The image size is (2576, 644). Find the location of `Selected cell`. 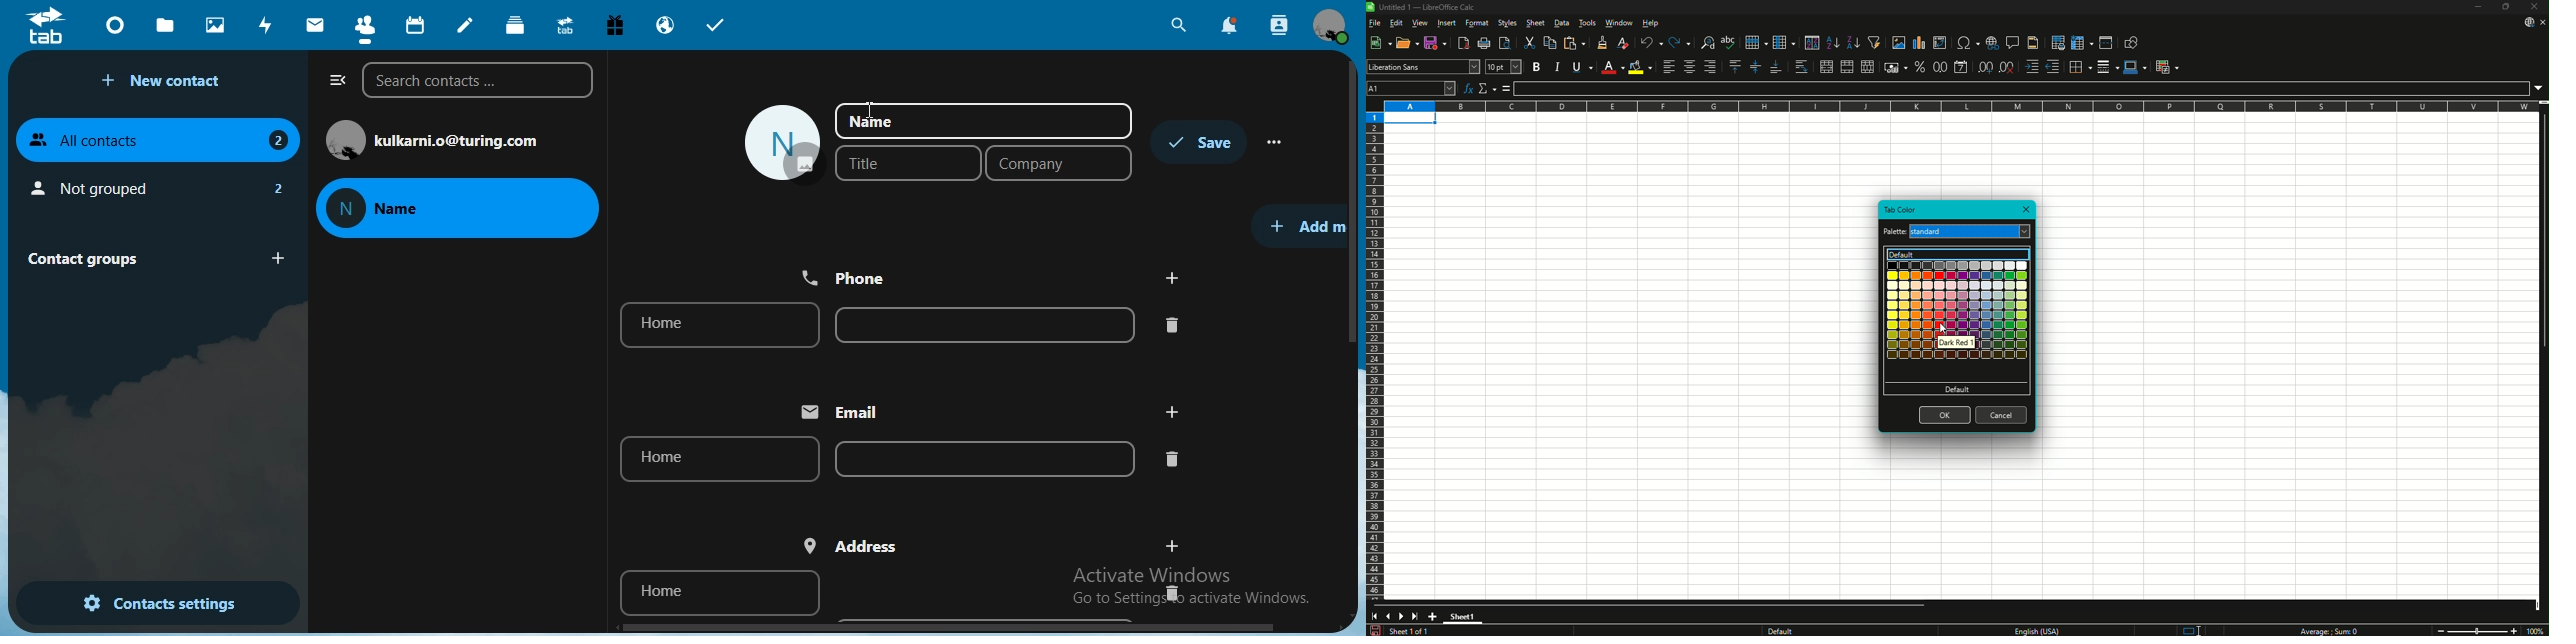

Selected cell is located at coordinates (1410, 118).